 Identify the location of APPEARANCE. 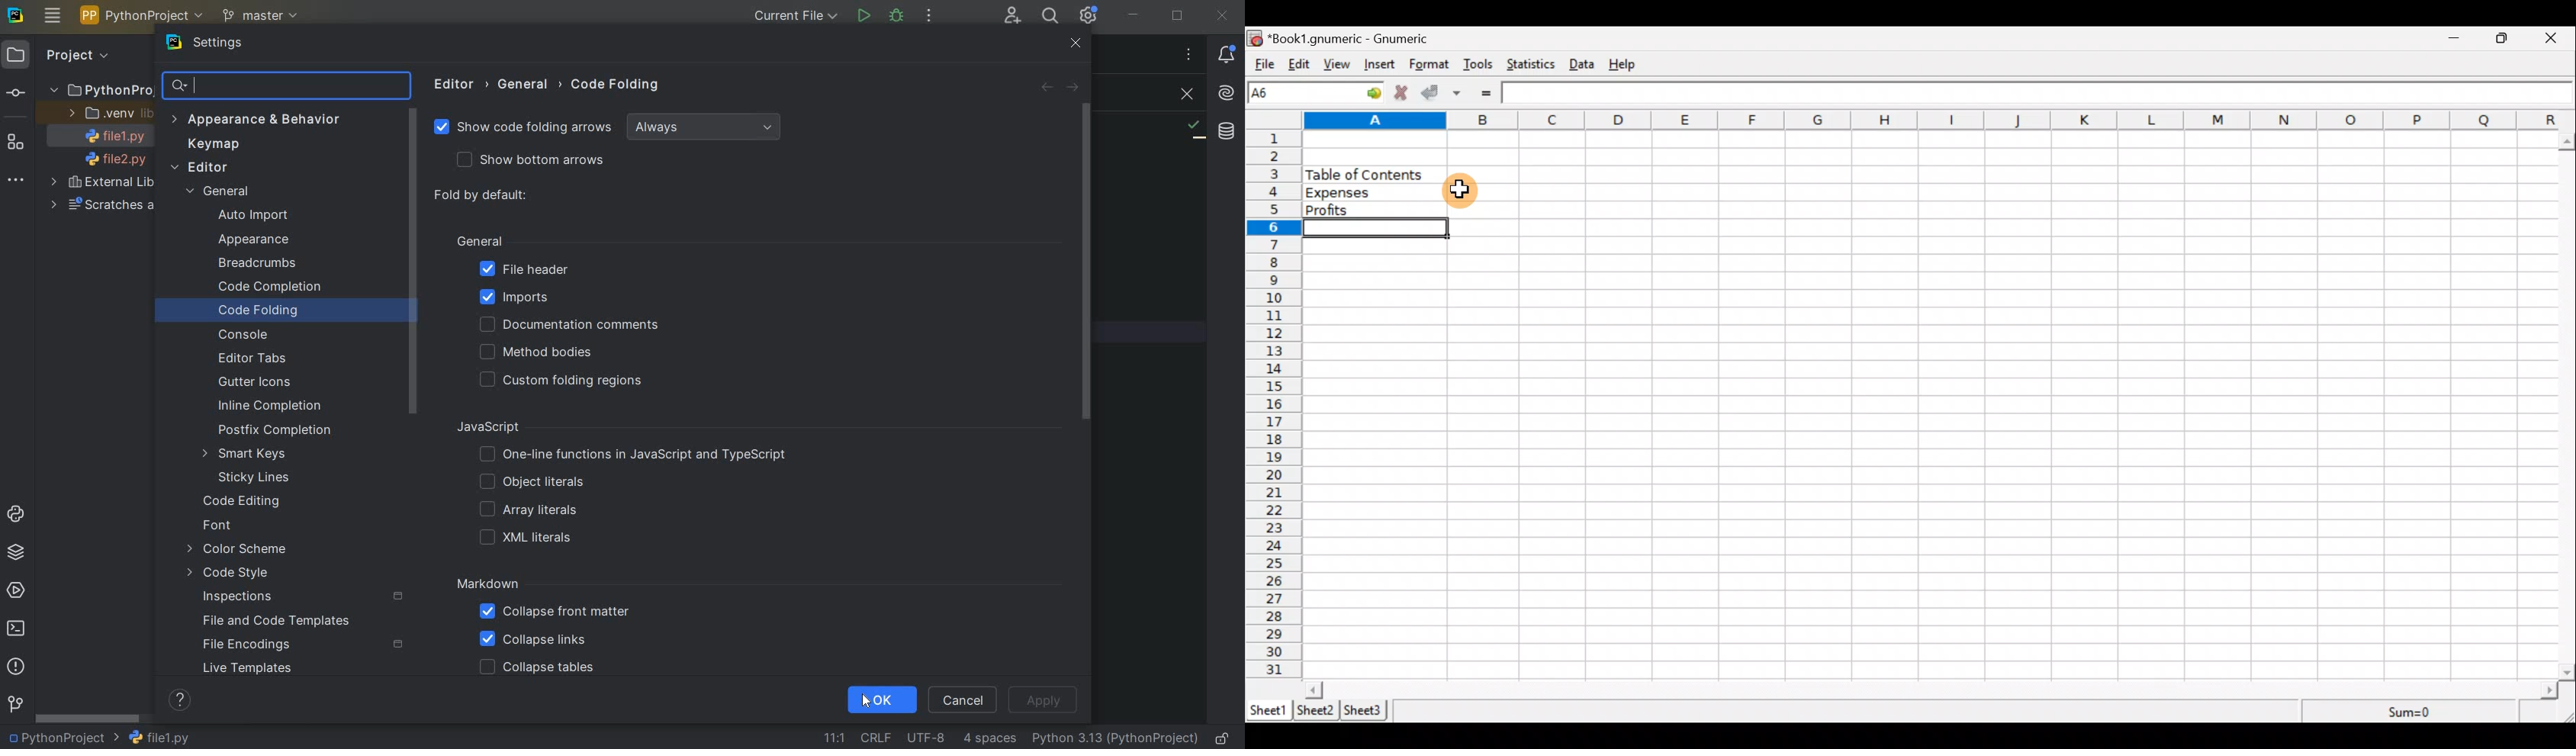
(268, 241).